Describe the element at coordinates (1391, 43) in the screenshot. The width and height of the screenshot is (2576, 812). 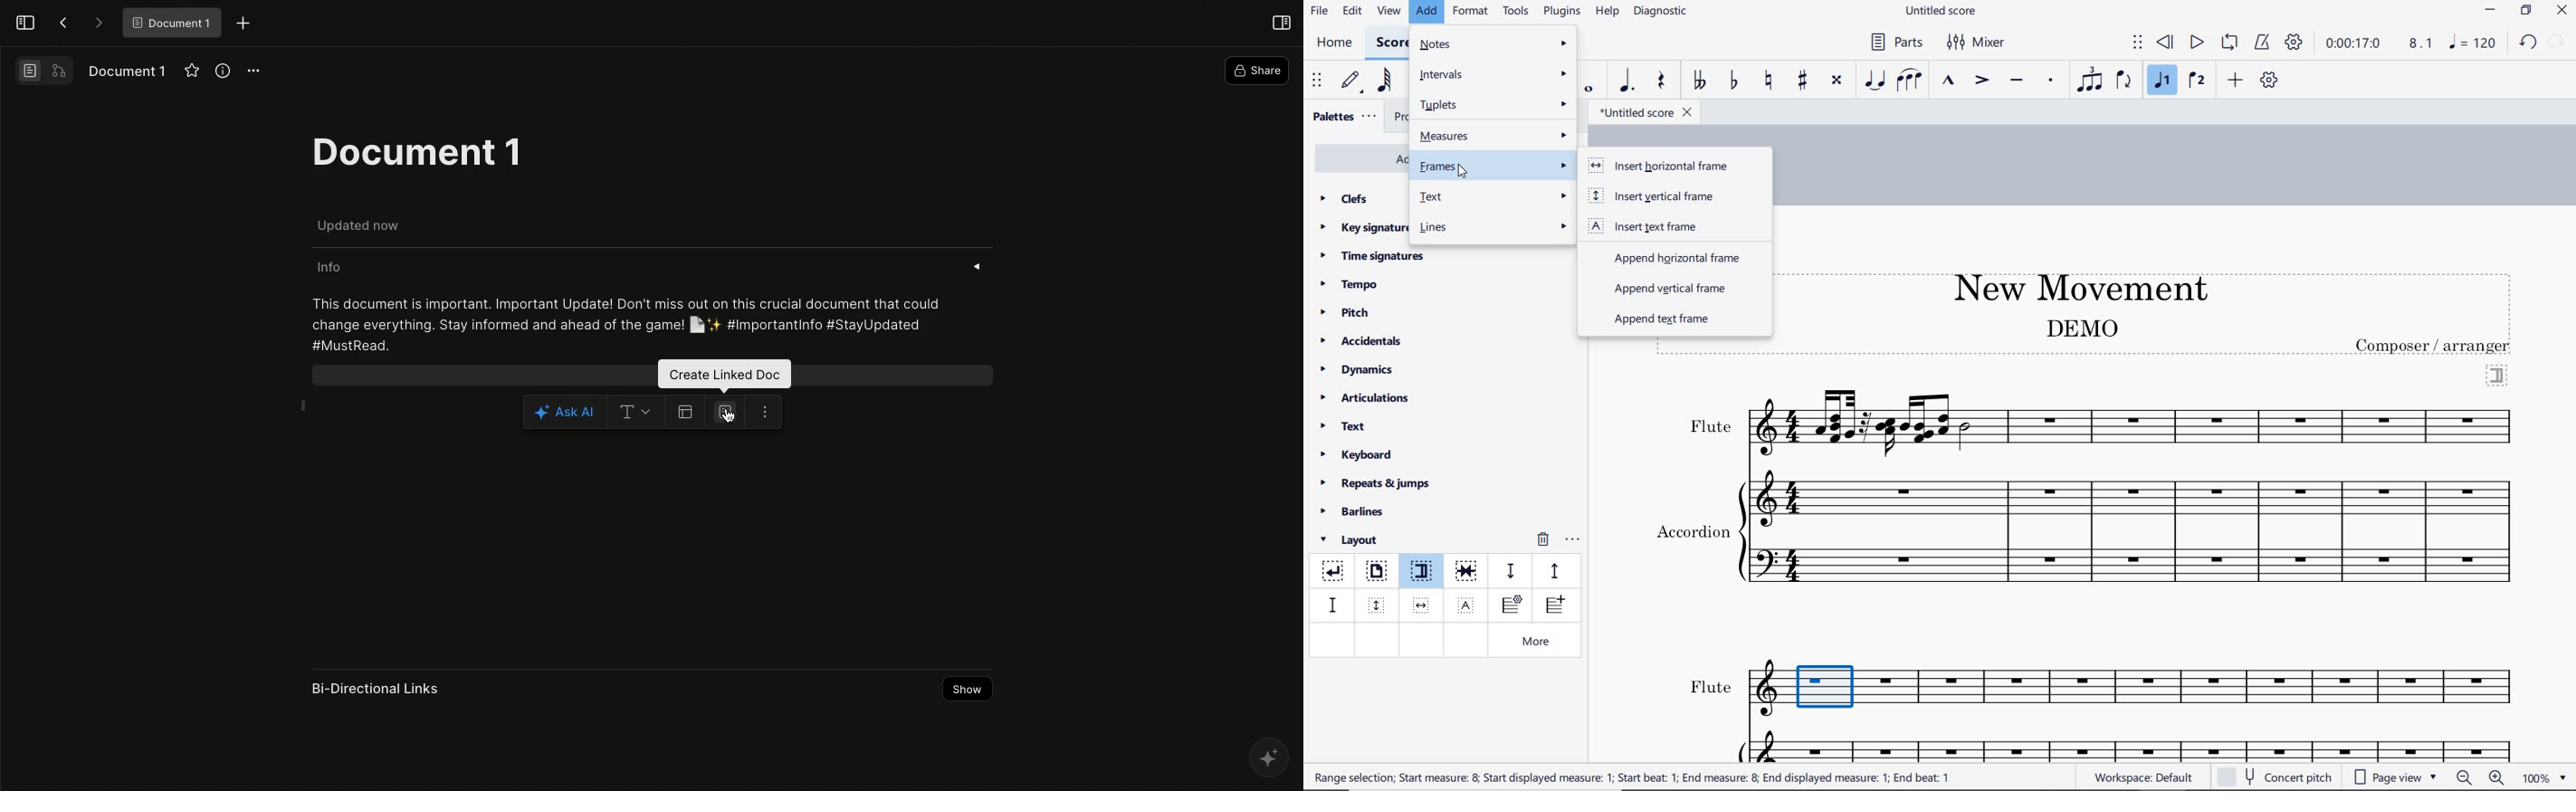
I see `score` at that location.